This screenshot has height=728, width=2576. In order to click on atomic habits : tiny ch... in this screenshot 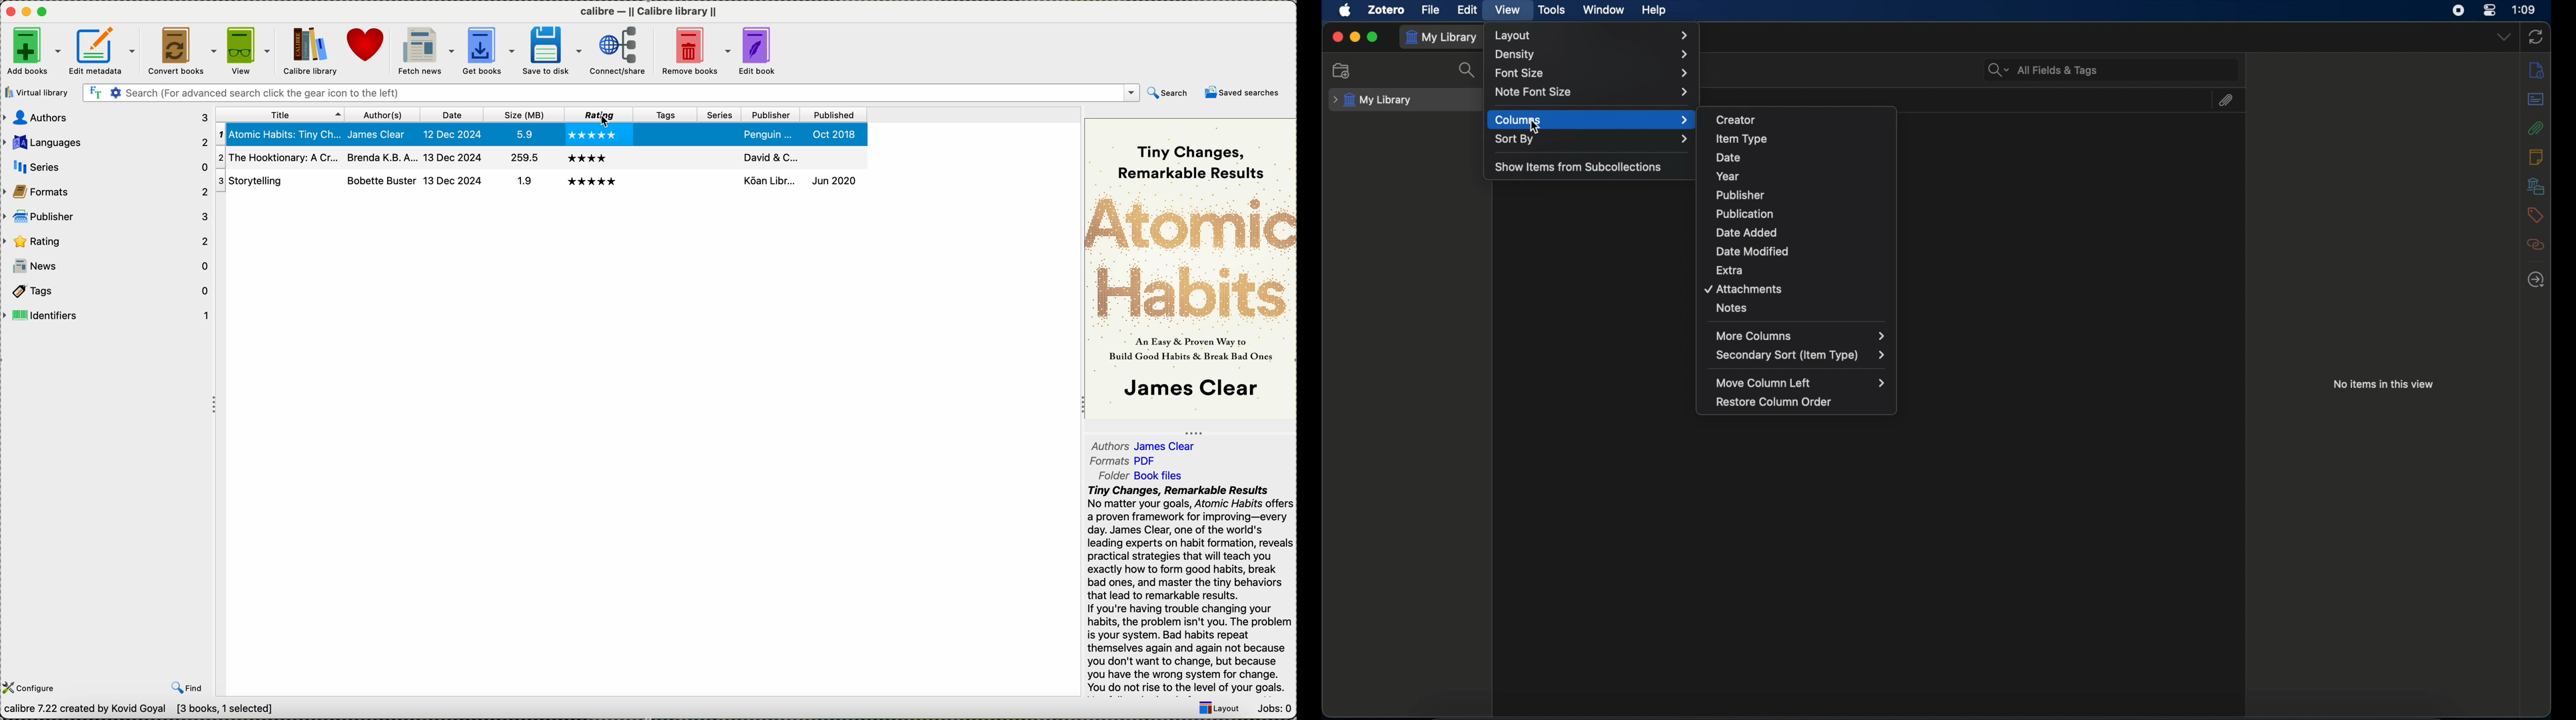, I will do `click(279, 135)`.